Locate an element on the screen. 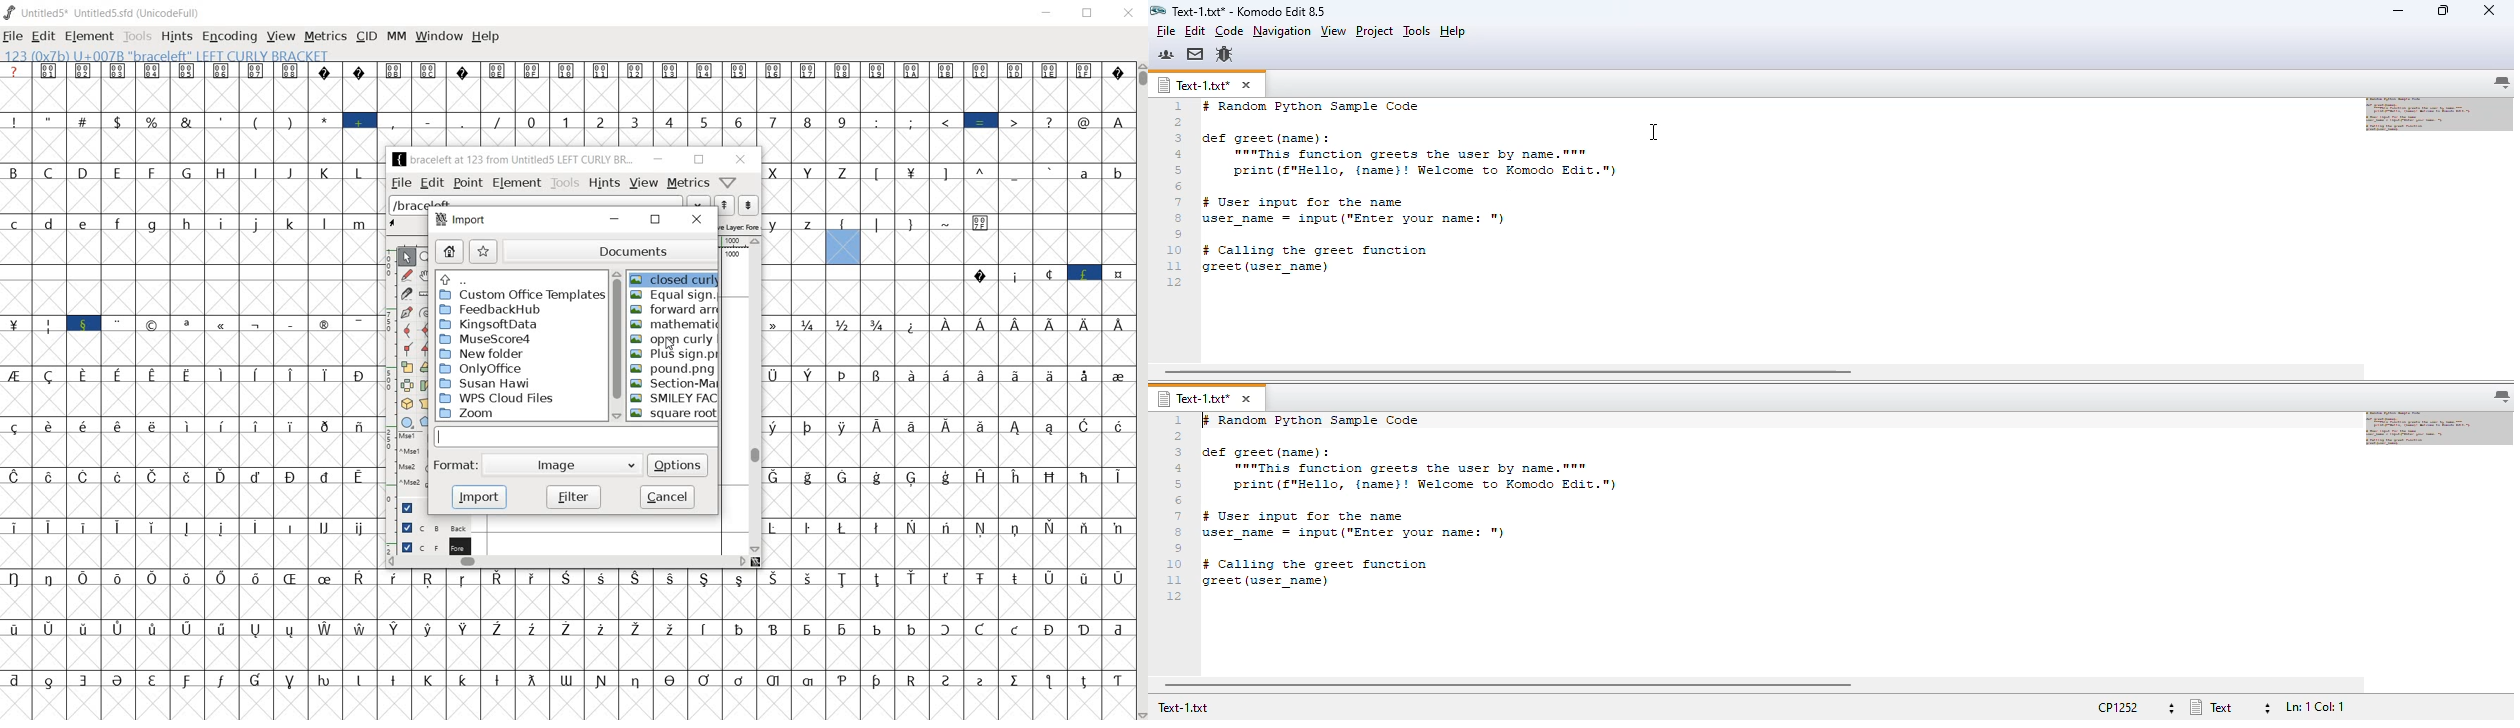  close is located at coordinates (1130, 11).